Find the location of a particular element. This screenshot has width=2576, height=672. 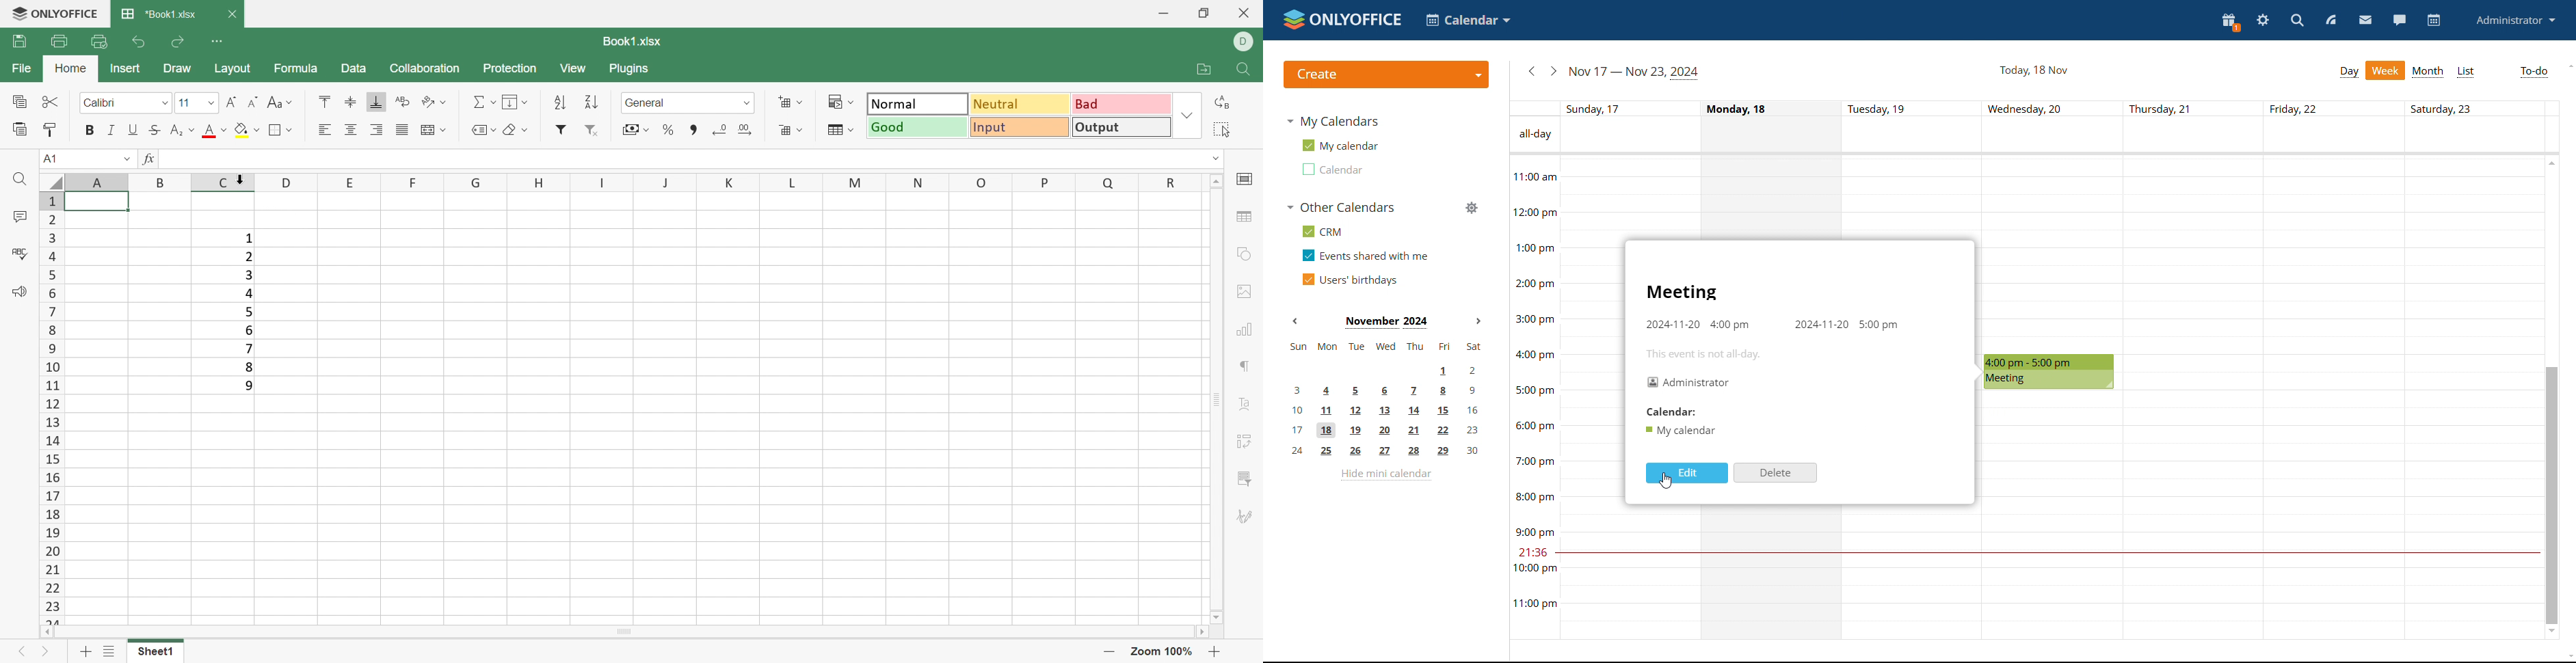

Paste is located at coordinates (20, 131).